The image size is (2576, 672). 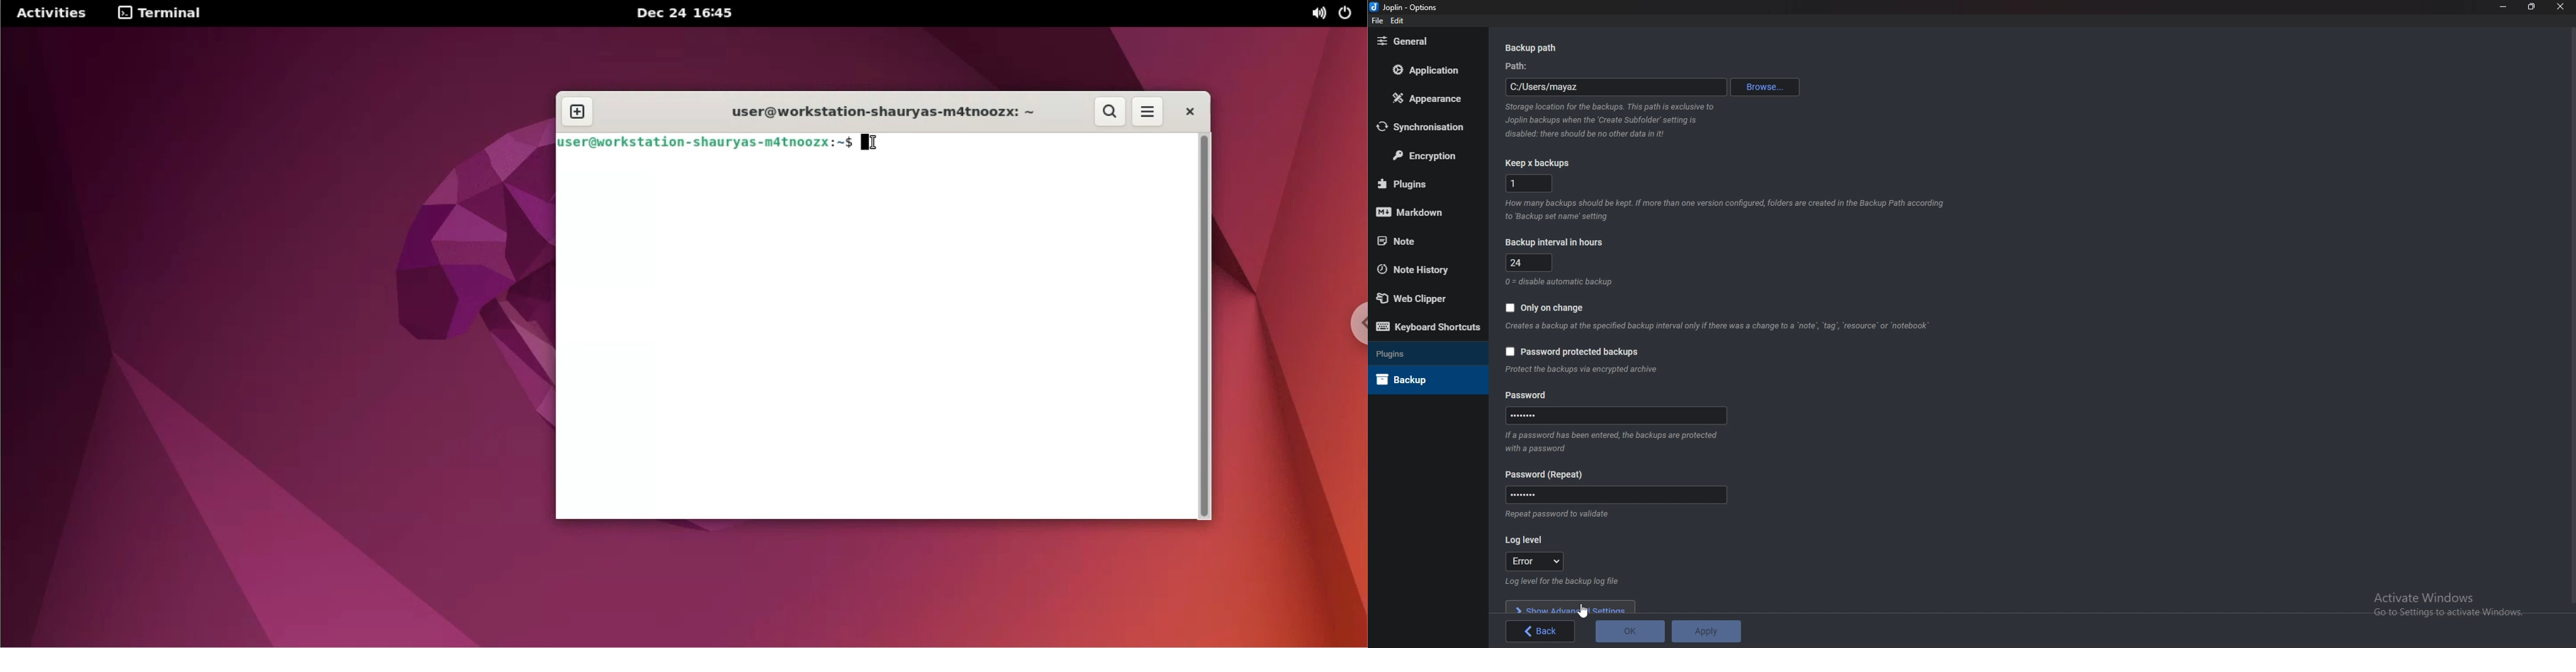 What do you see at coordinates (1423, 211) in the screenshot?
I see `markdown` at bounding box center [1423, 211].